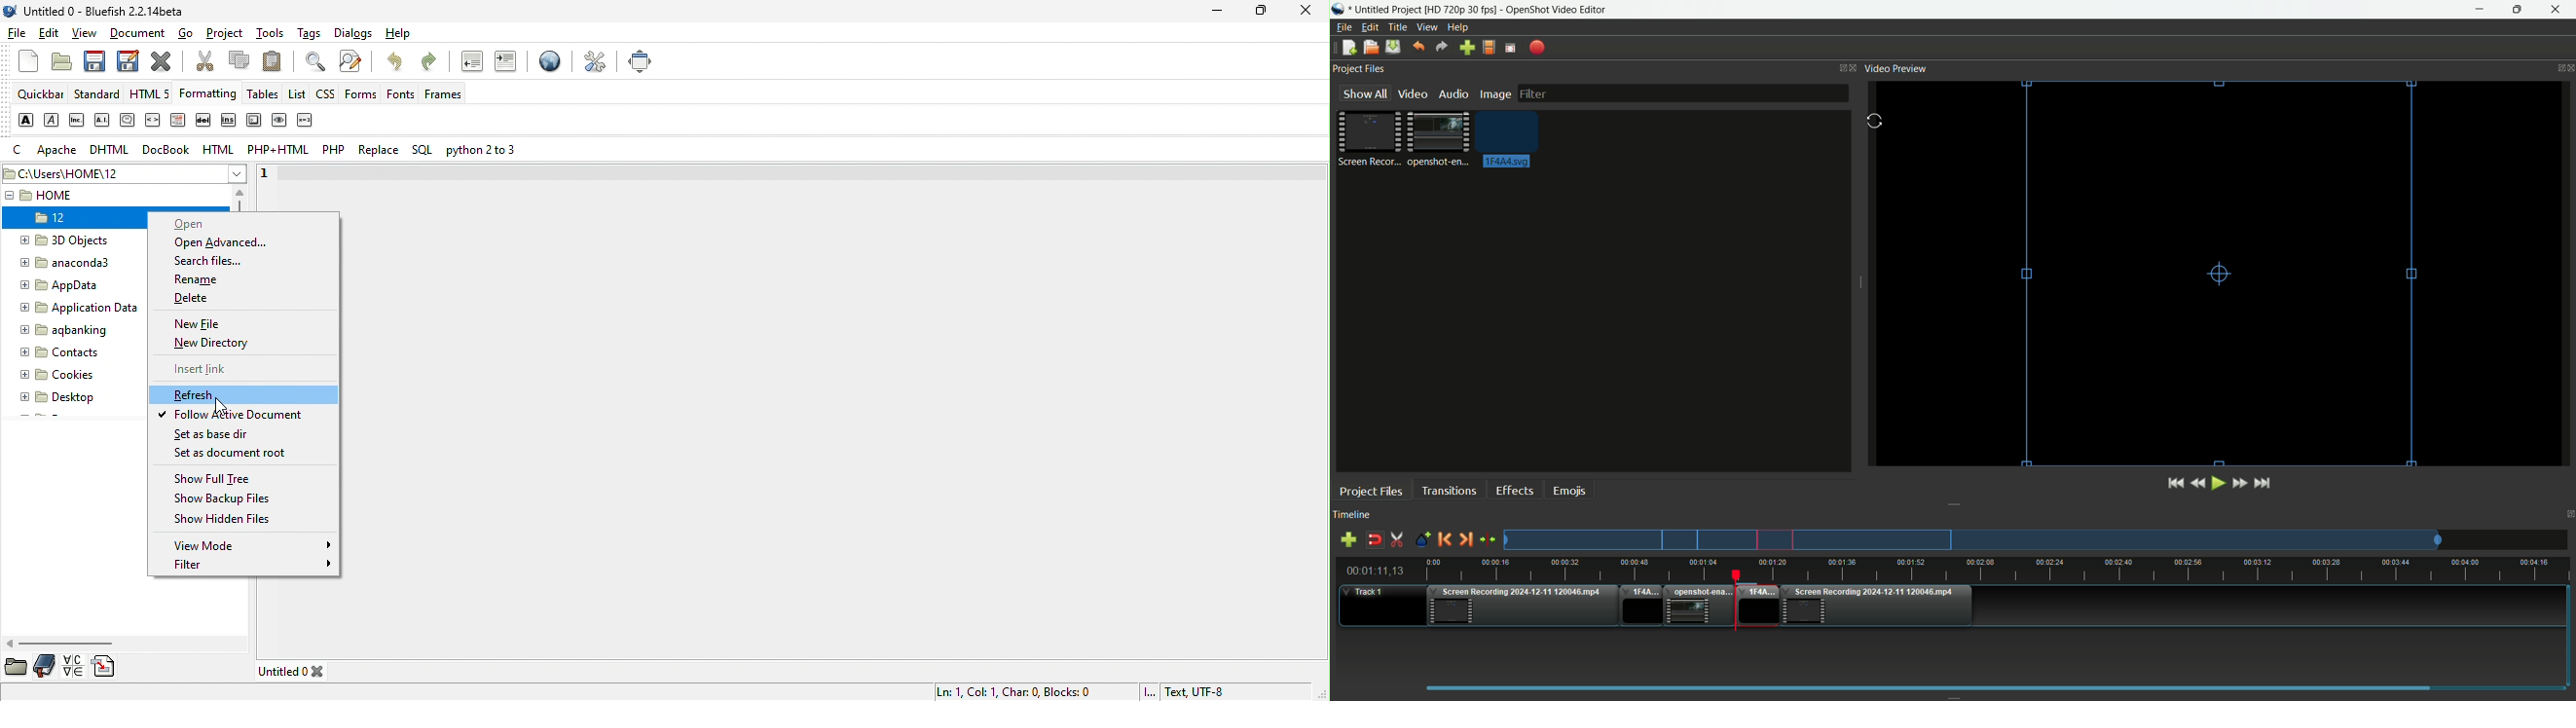  Describe the element at coordinates (65, 286) in the screenshot. I see `appdata` at that location.